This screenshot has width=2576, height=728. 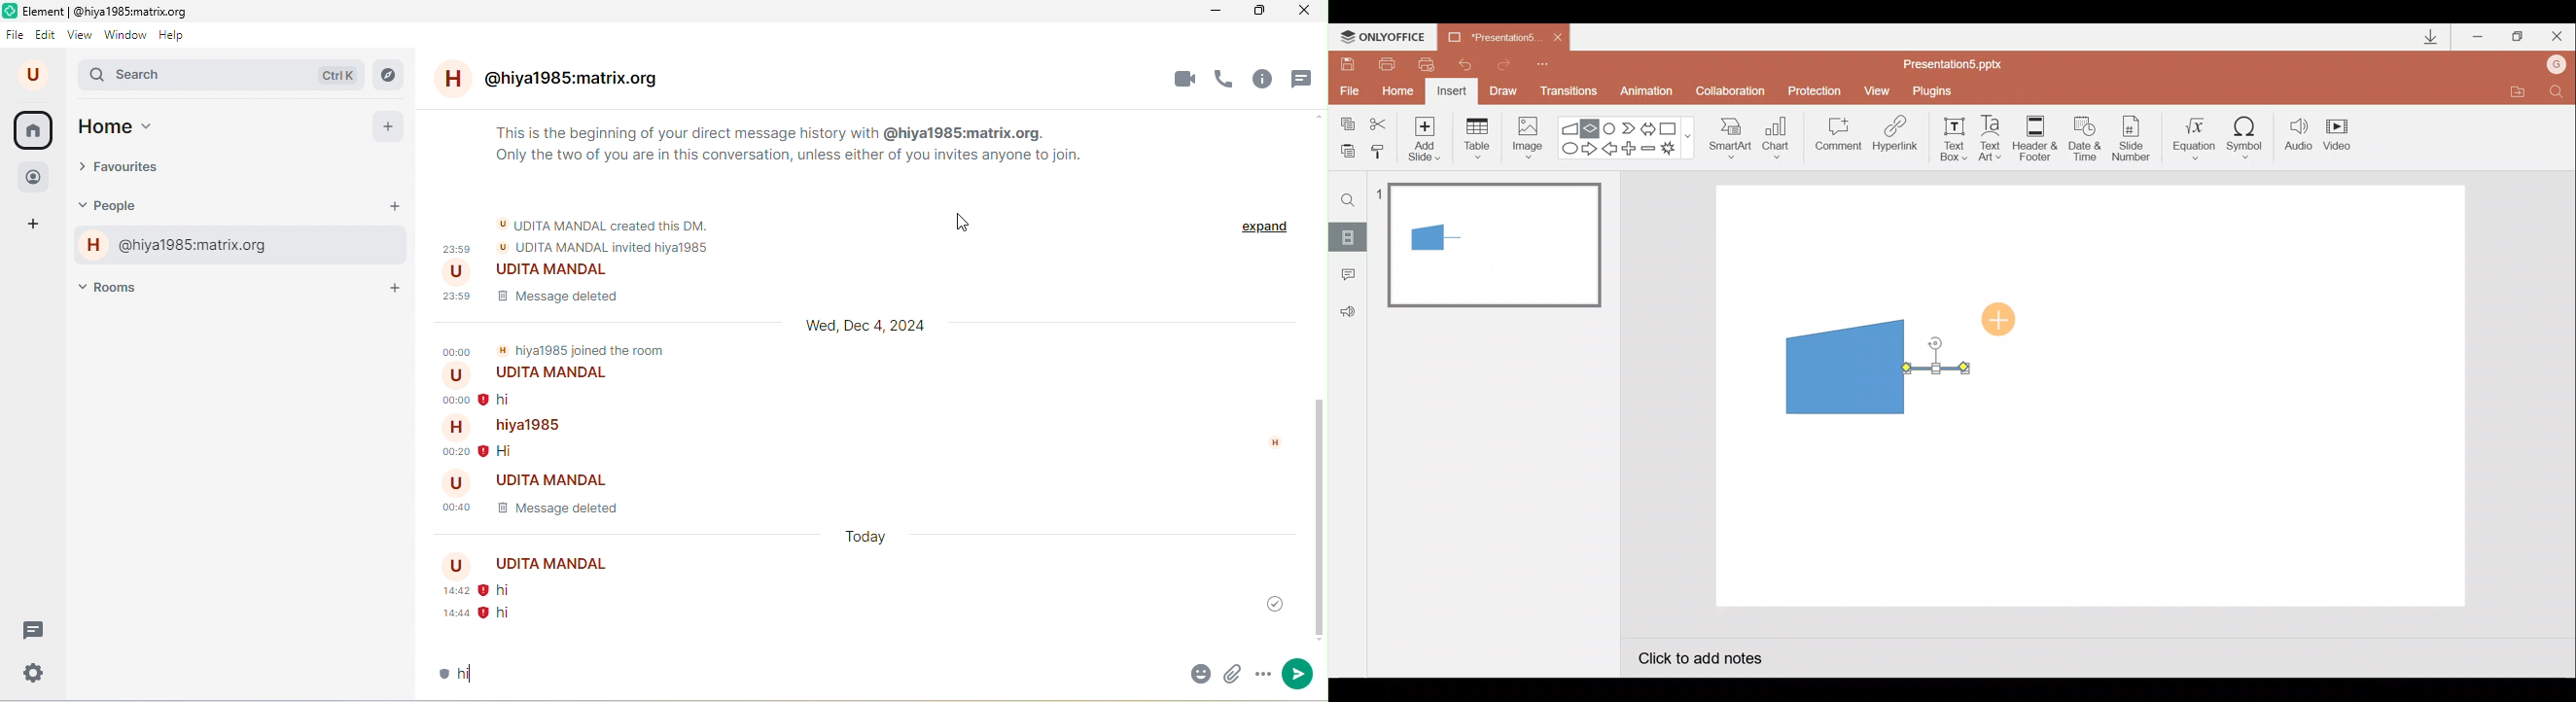 I want to click on message deleted, so click(x=561, y=509).